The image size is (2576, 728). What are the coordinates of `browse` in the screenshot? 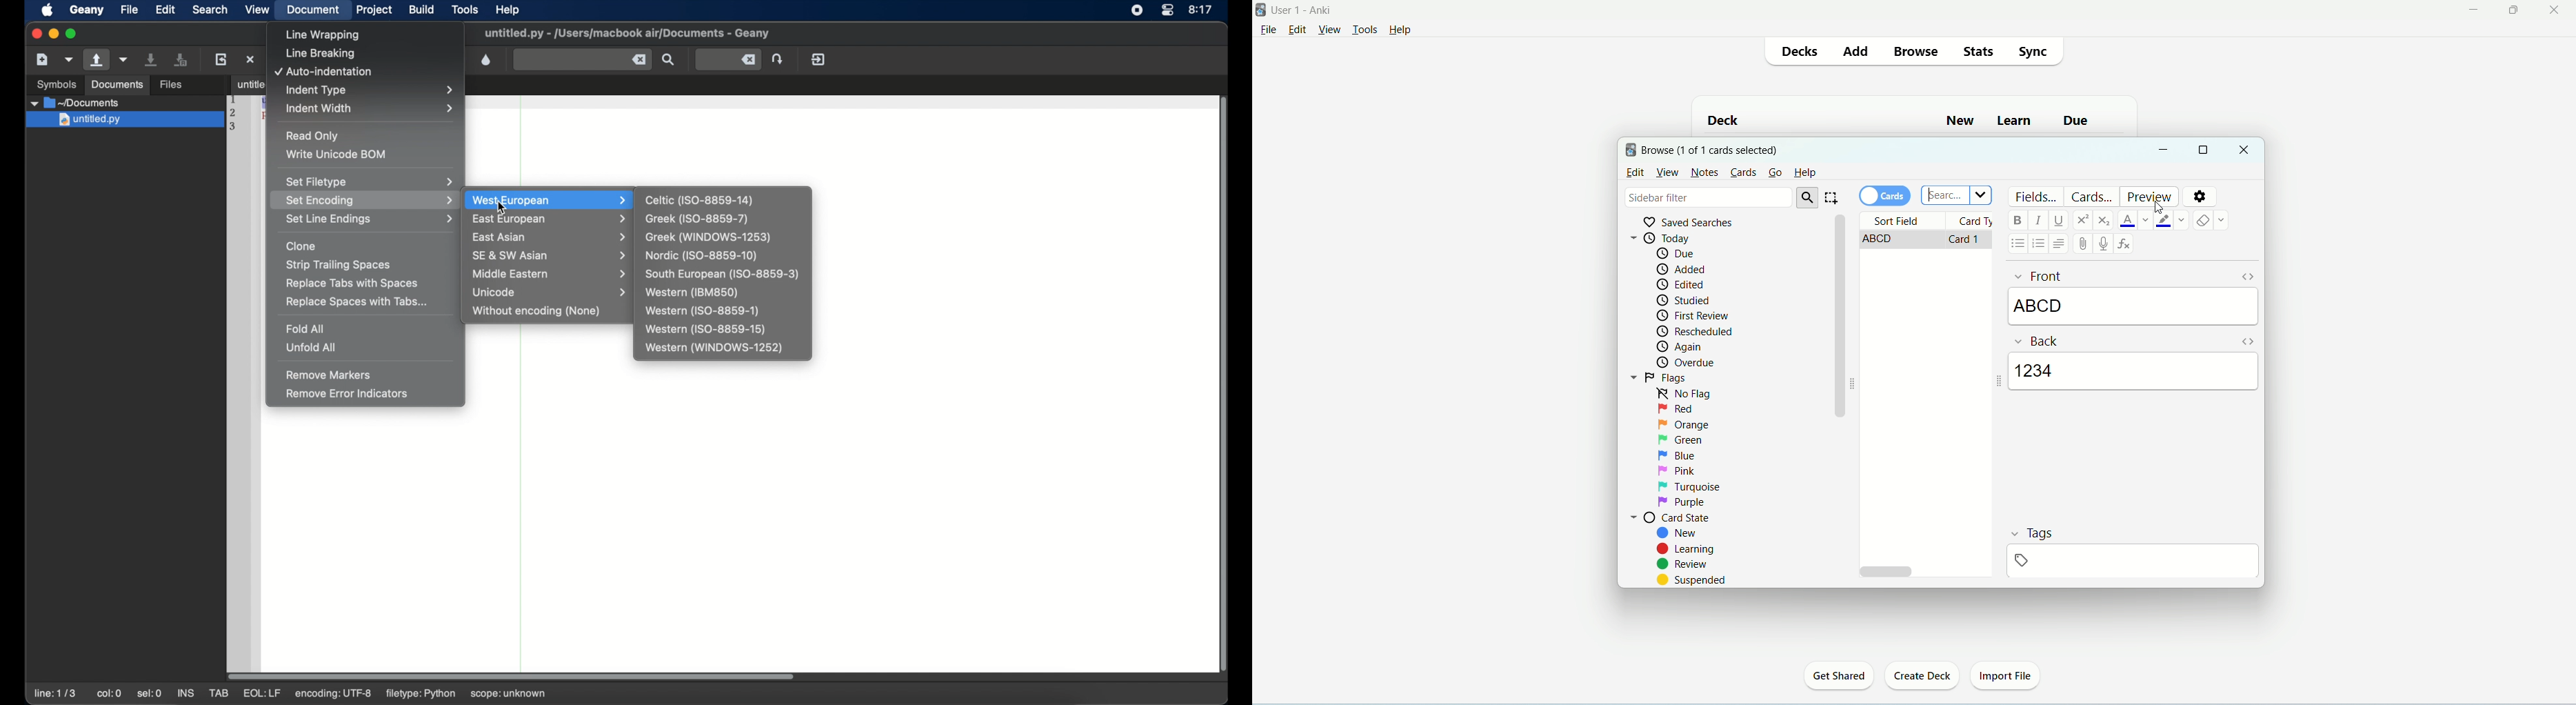 It's located at (1916, 51).